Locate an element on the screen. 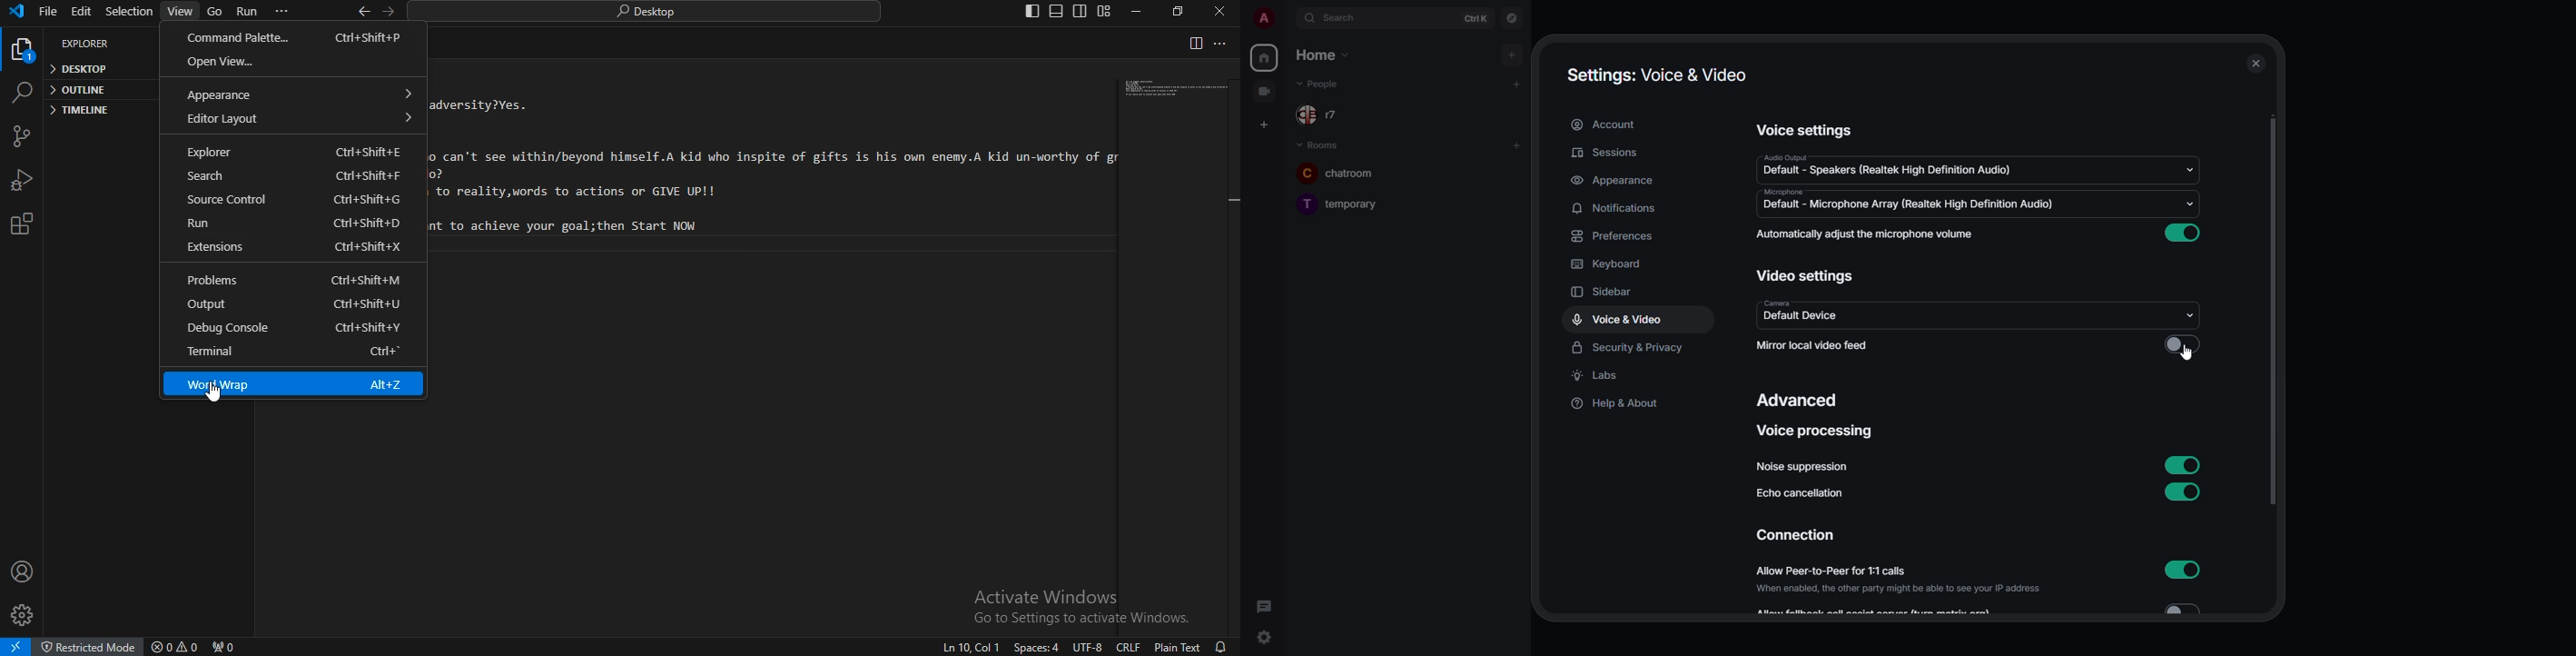 Image resolution: width=2576 pixels, height=672 pixels. Toggle is located at coordinates (2181, 609).